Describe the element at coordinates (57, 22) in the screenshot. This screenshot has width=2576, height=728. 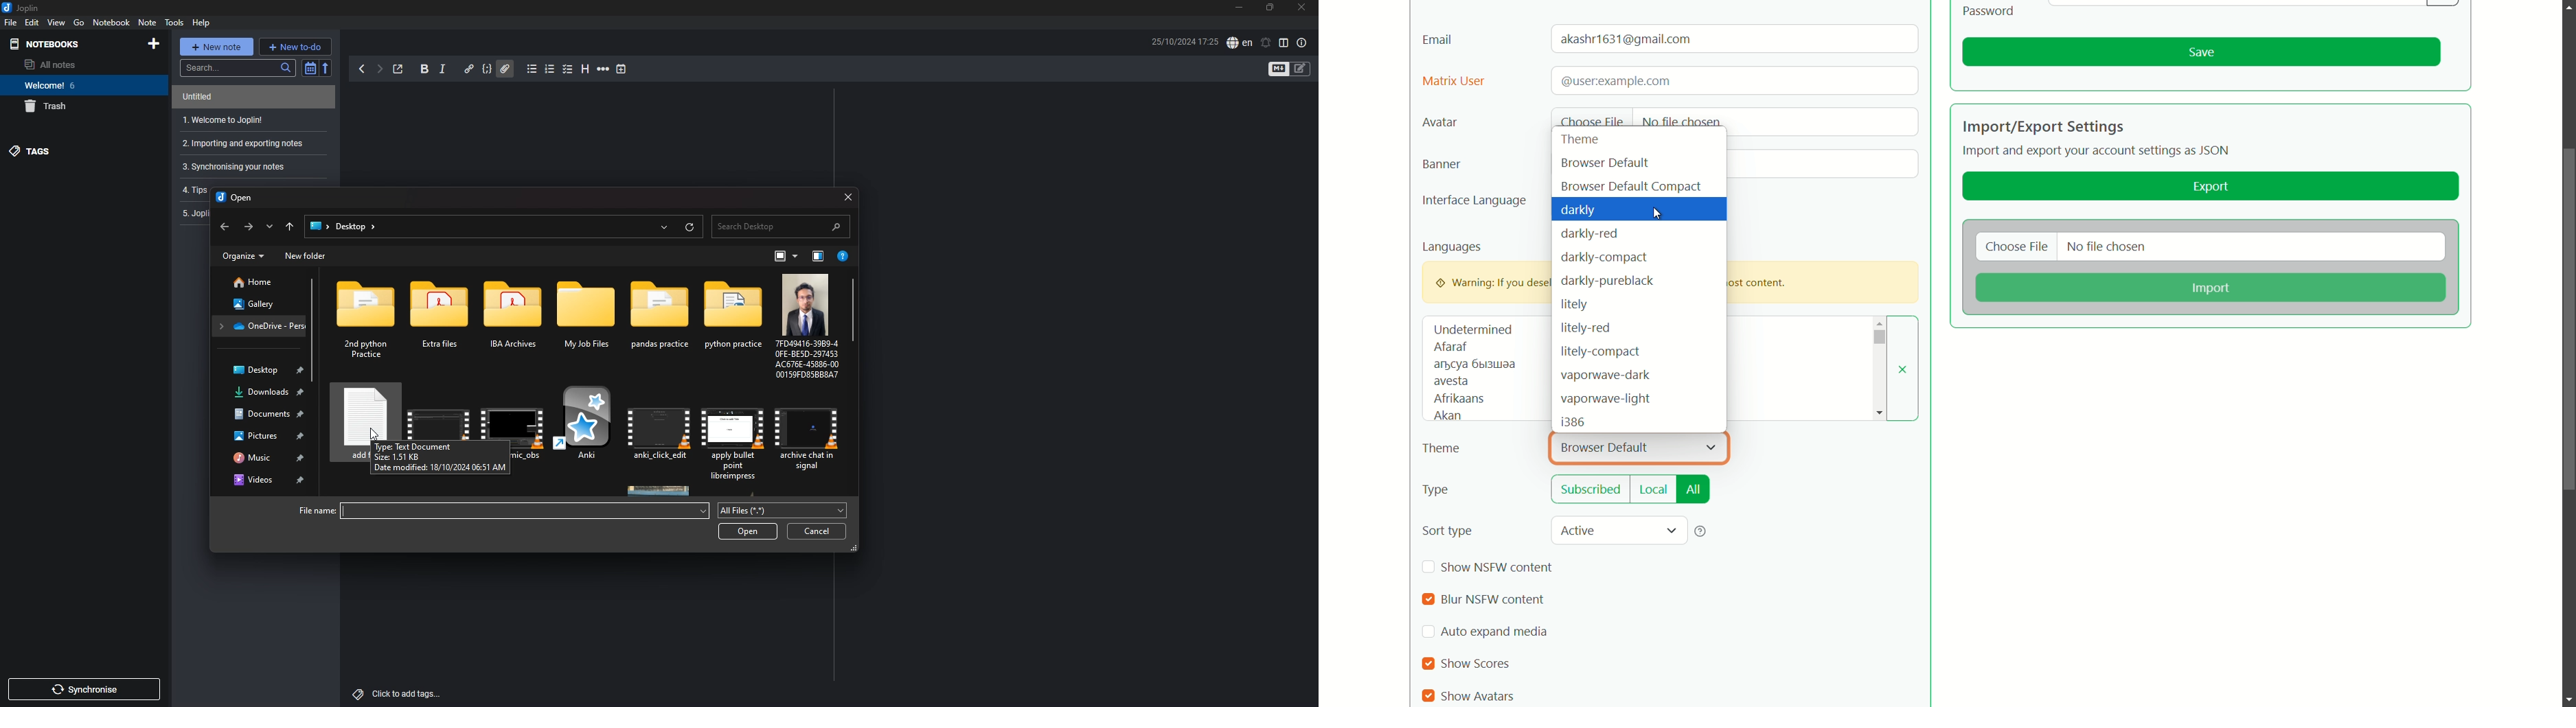
I see `view` at that location.